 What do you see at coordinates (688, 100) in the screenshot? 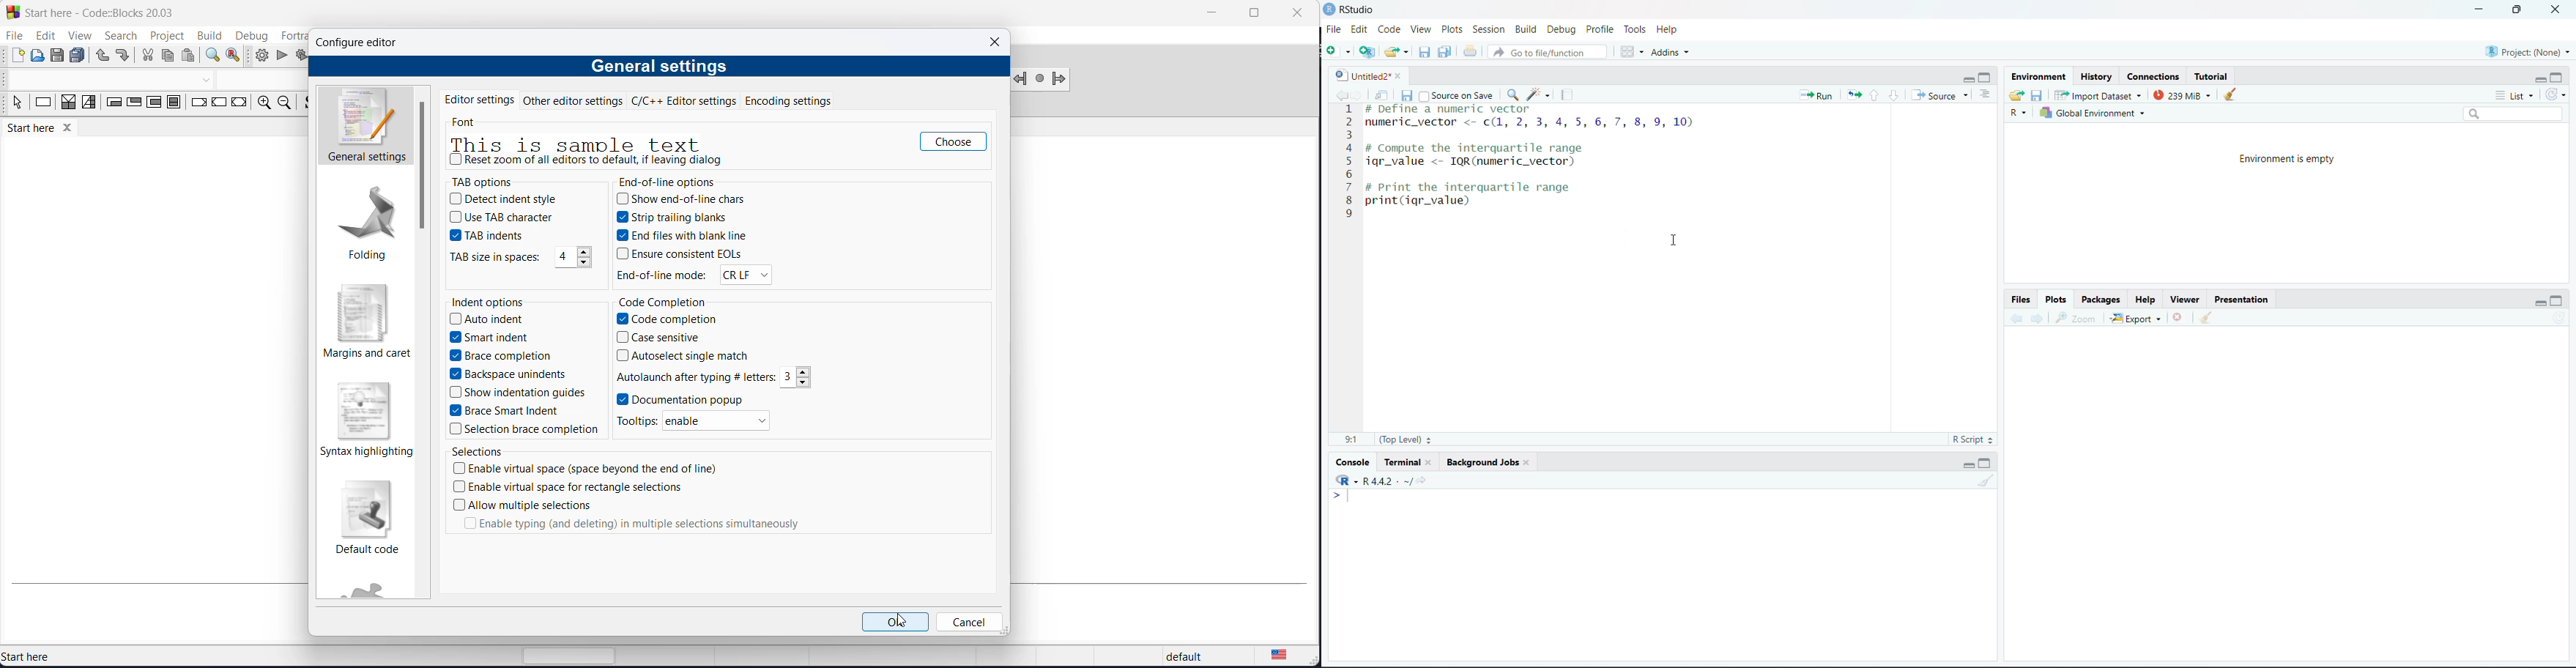
I see `c and cpp editor settings` at bounding box center [688, 100].